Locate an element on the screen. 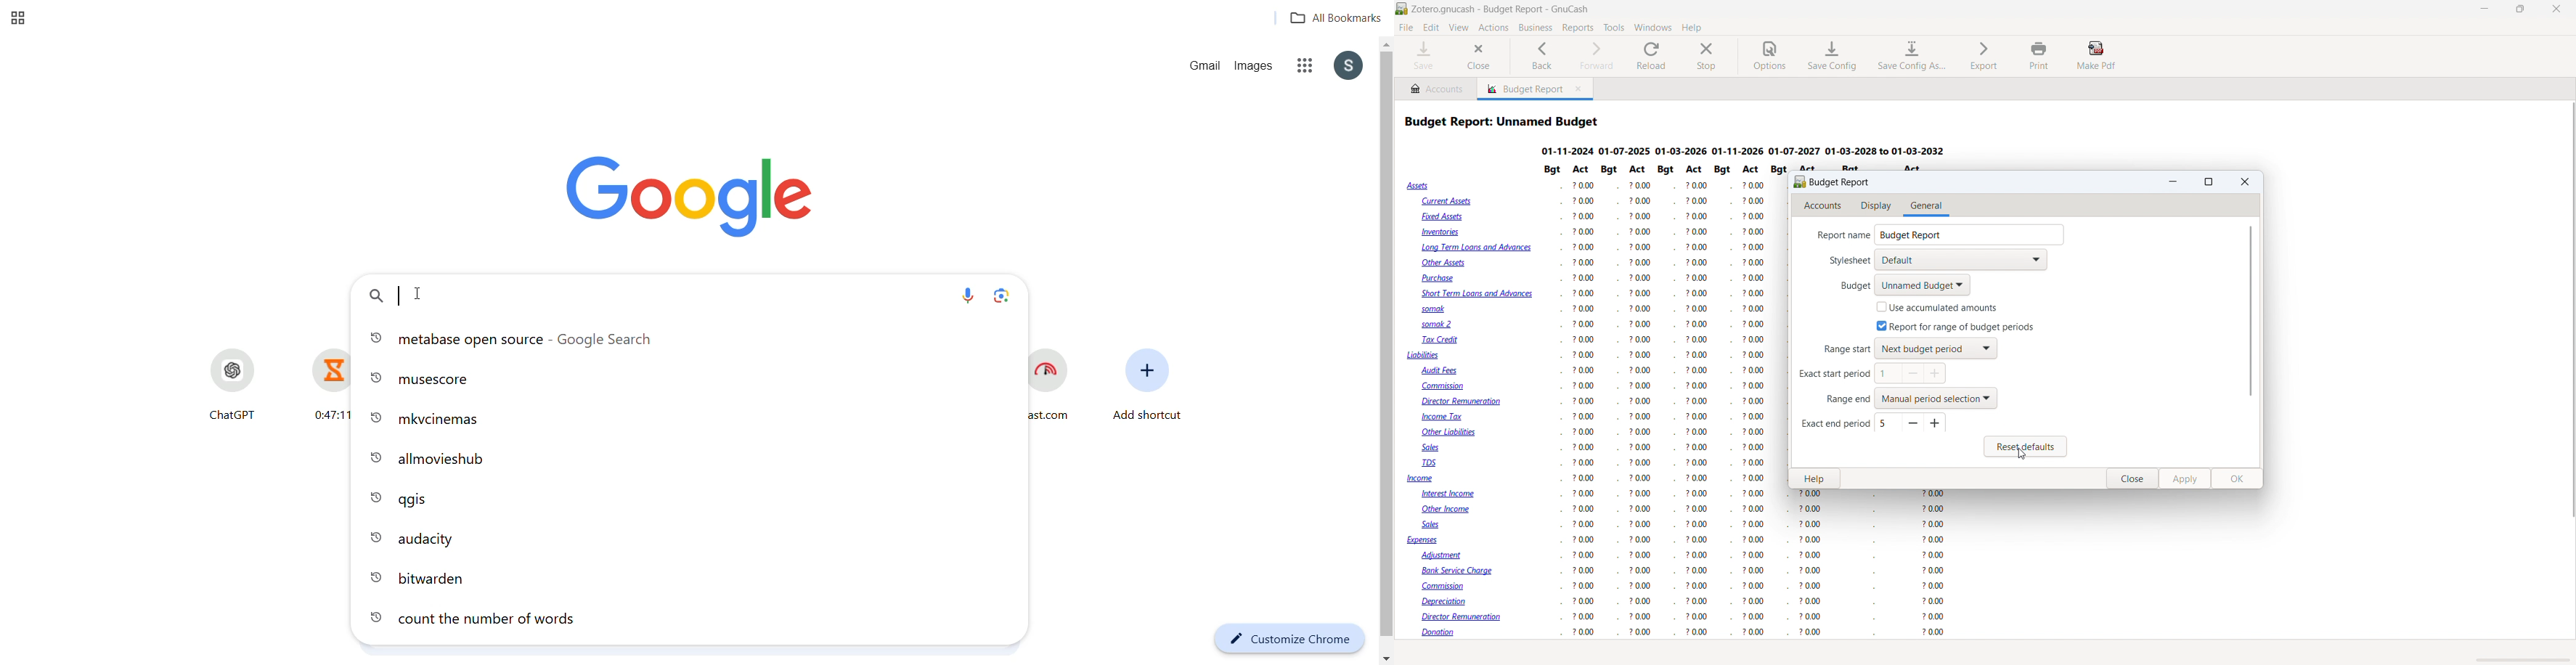 This screenshot has width=2576, height=672. Fast.com is located at coordinates (1055, 388).